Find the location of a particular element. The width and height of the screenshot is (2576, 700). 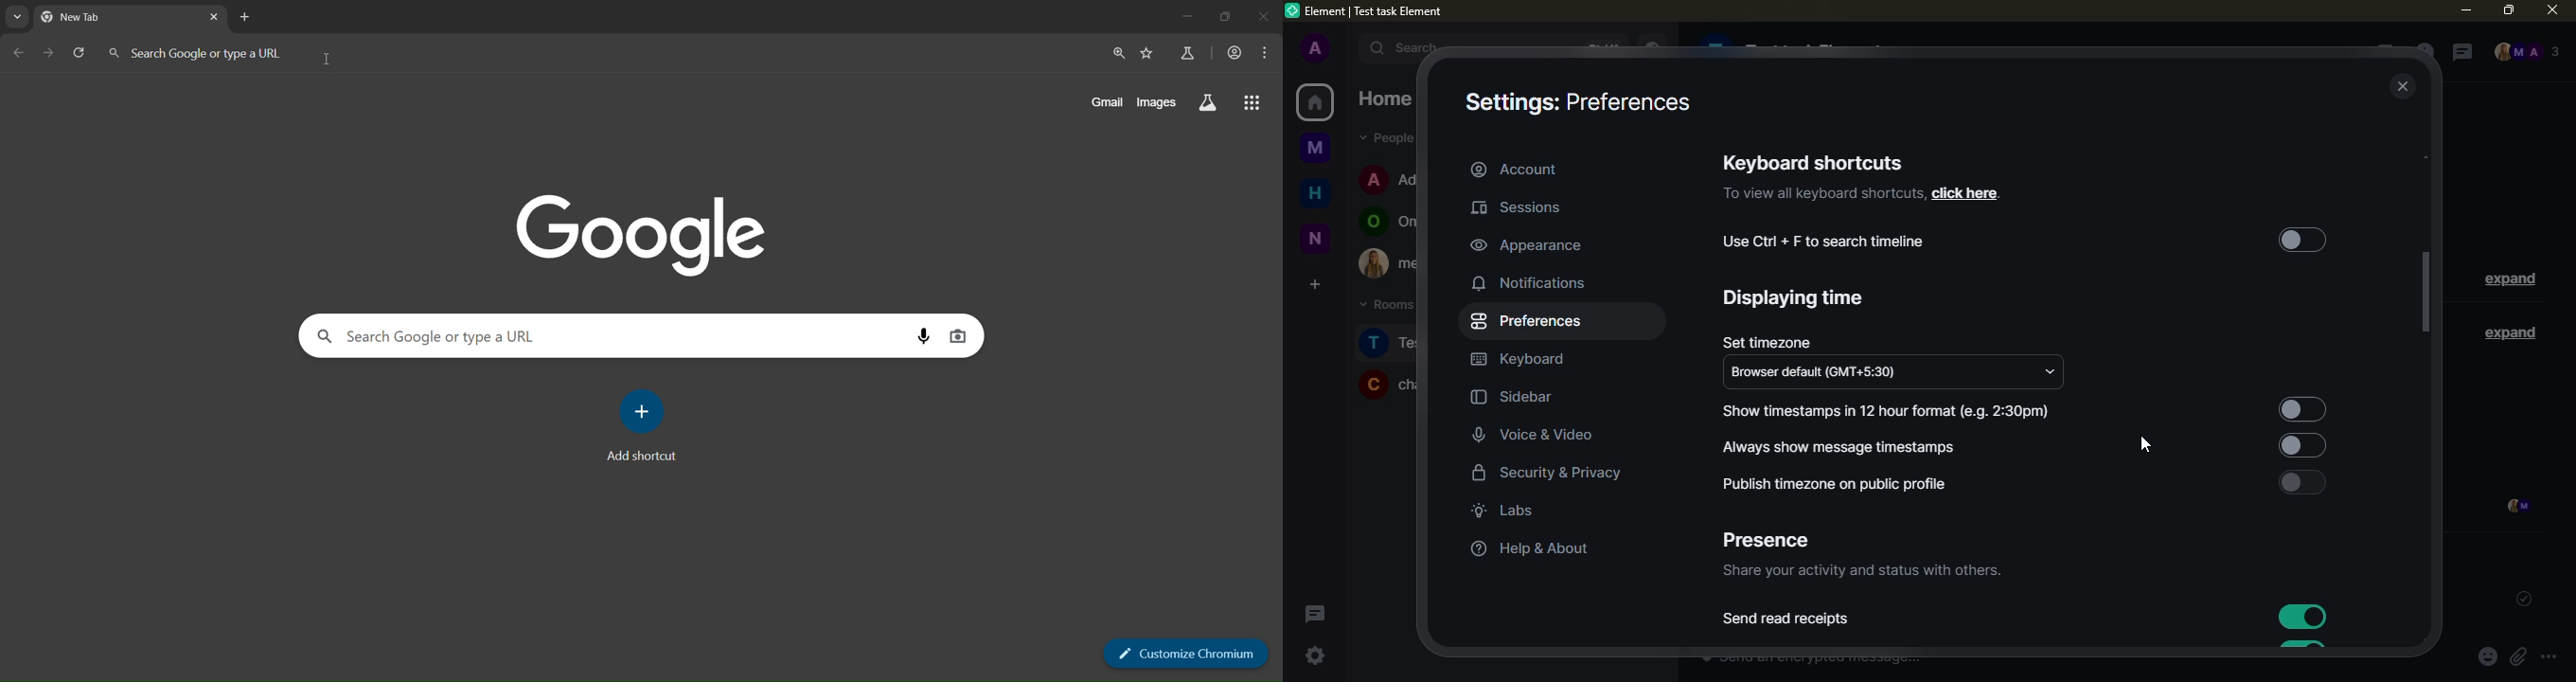

quick settings is located at coordinates (1315, 655).